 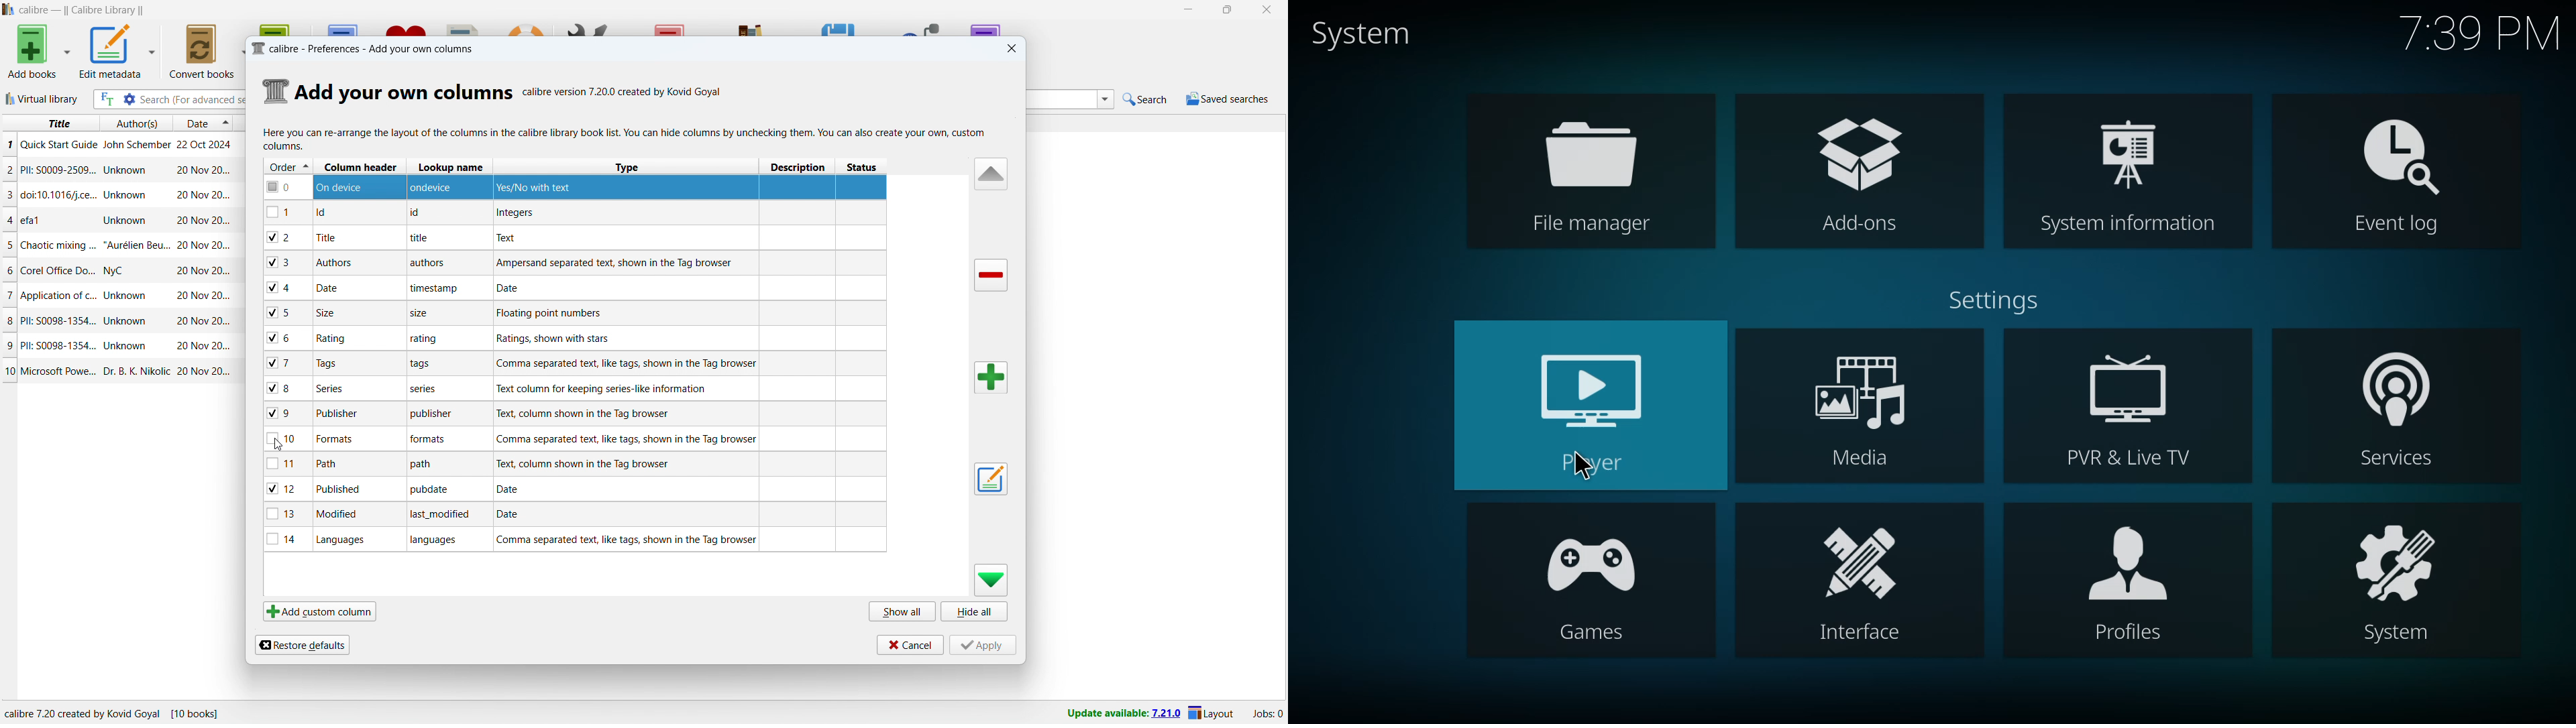 What do you see at coordinates (902, 611) in the screenshot?
I see `show all` at bounding box center [902, 611].